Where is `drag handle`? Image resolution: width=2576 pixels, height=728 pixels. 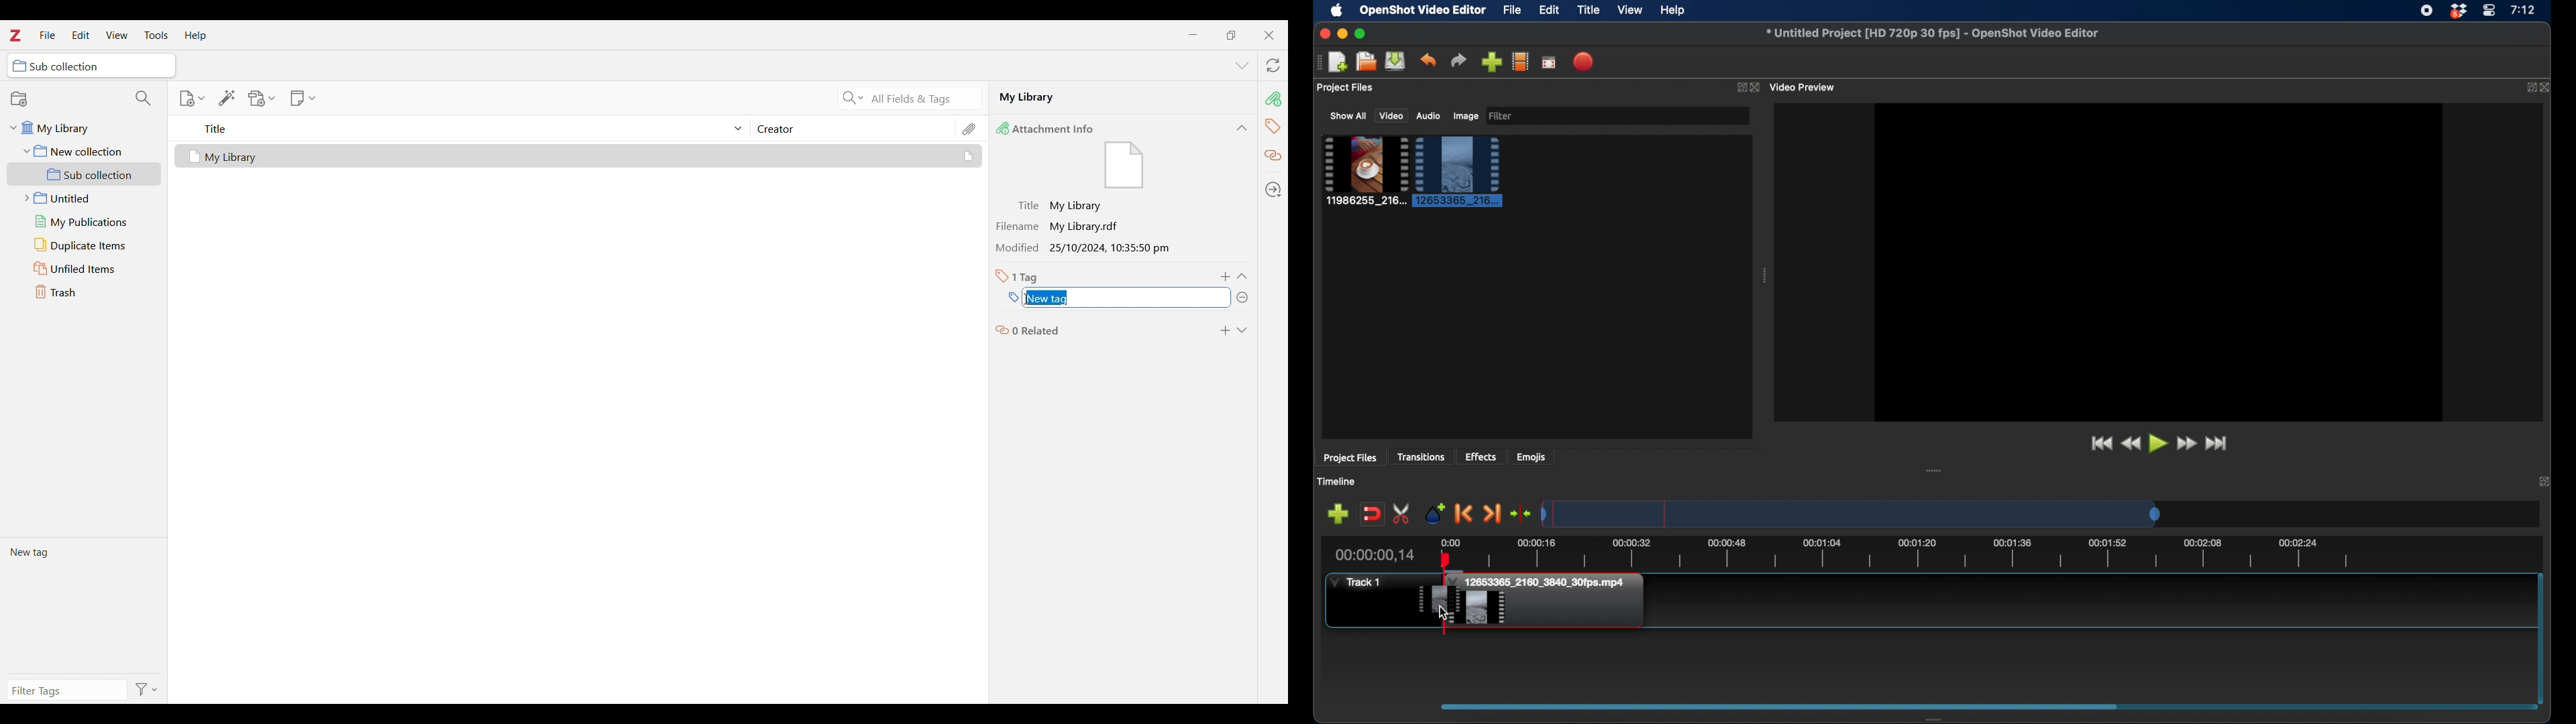
drag handle is located at coordinates (1779, 705).